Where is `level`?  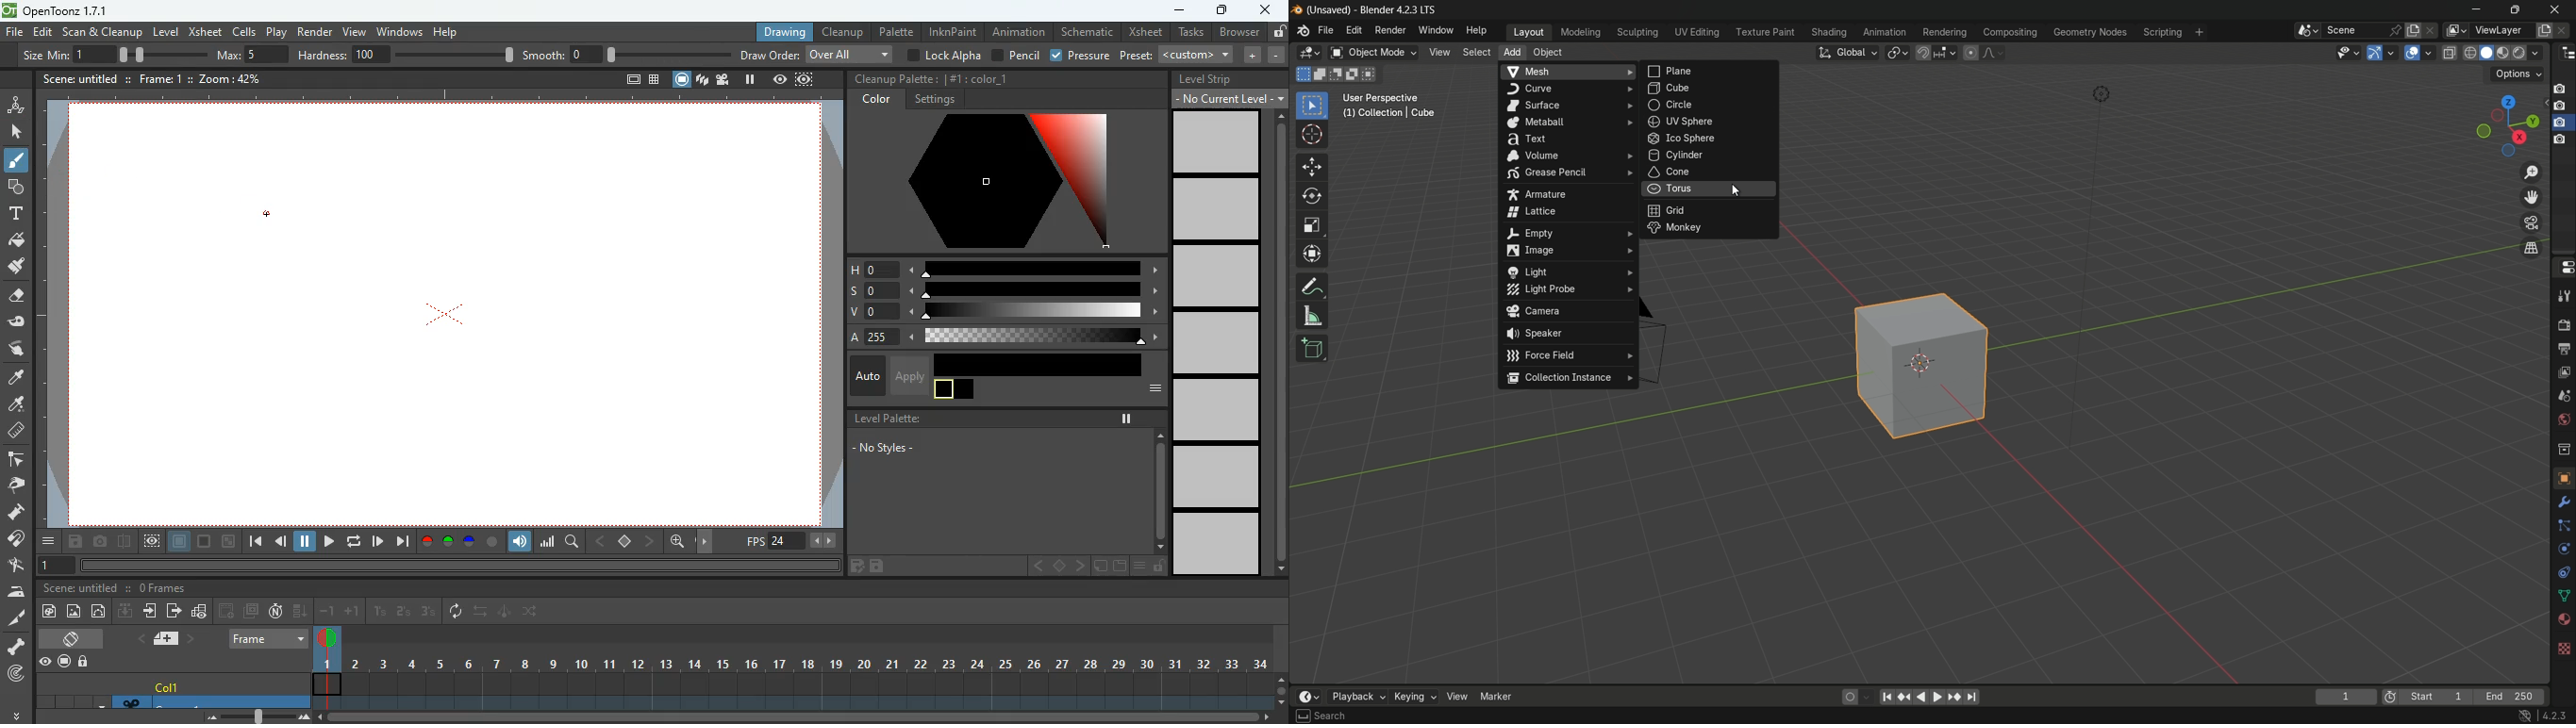 level is located at coordinates (165, 32).